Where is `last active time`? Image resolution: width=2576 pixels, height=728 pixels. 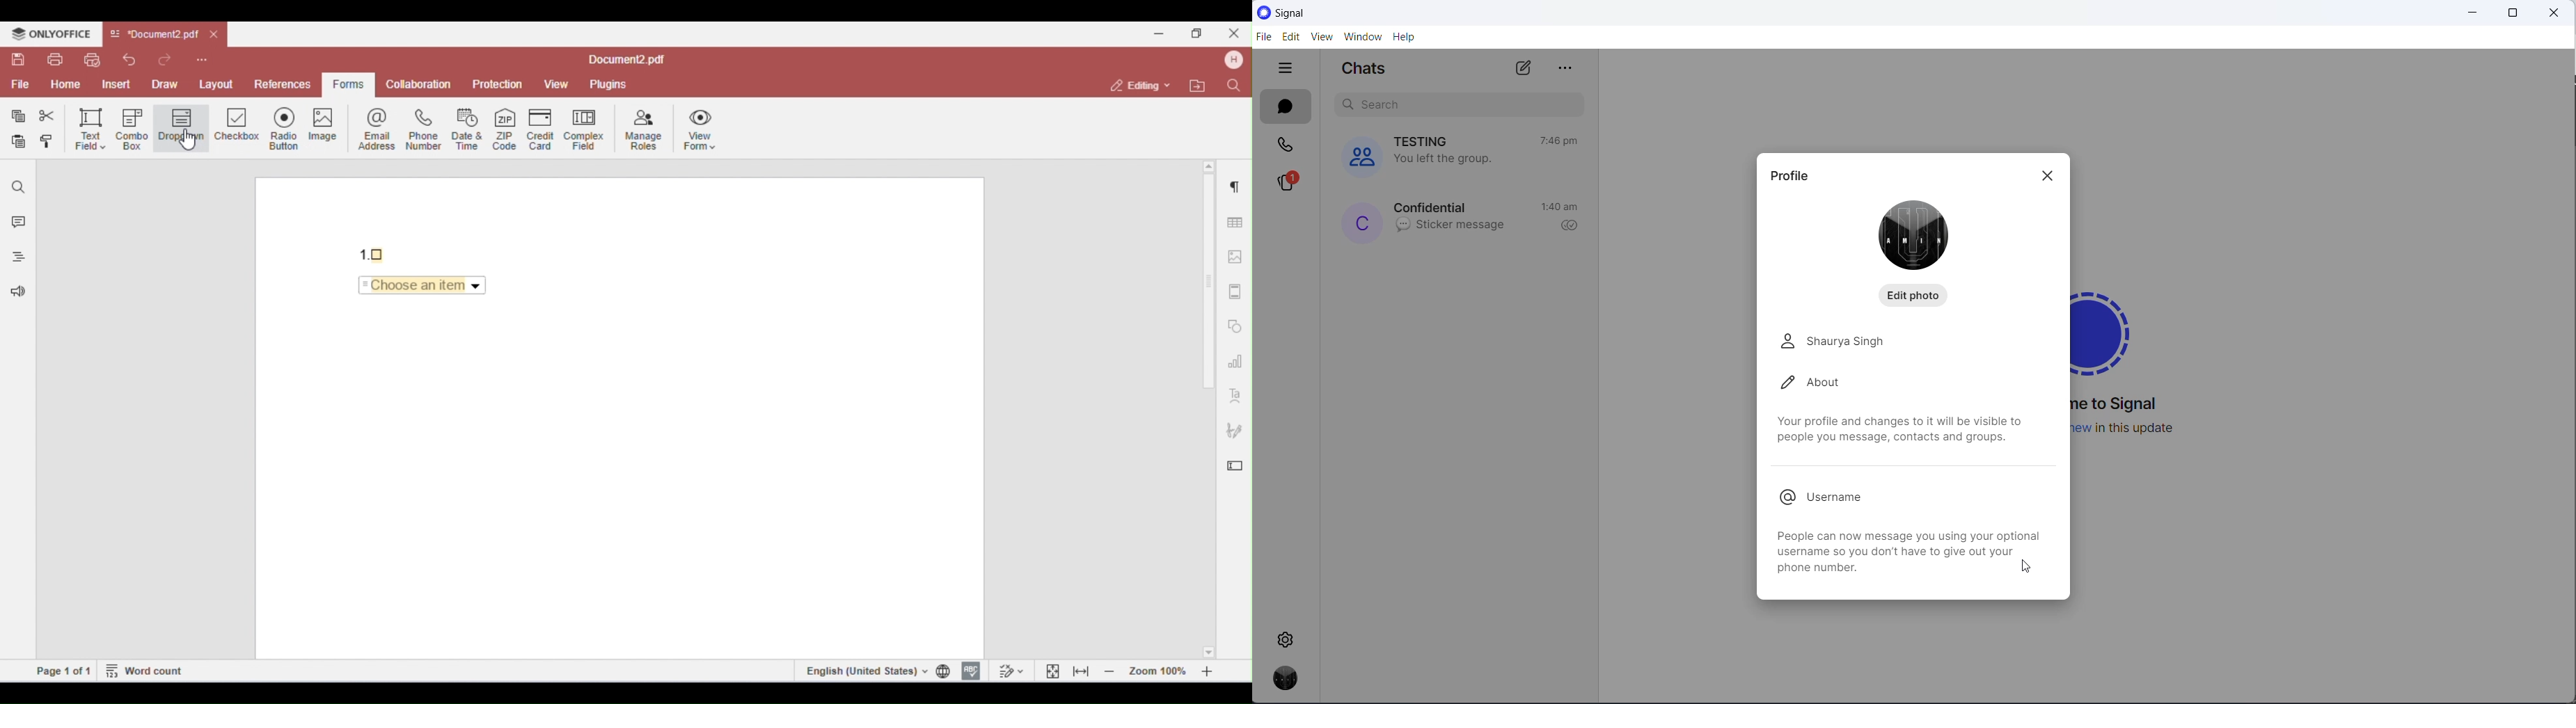 last active time is located at coordinates (1558, 141).